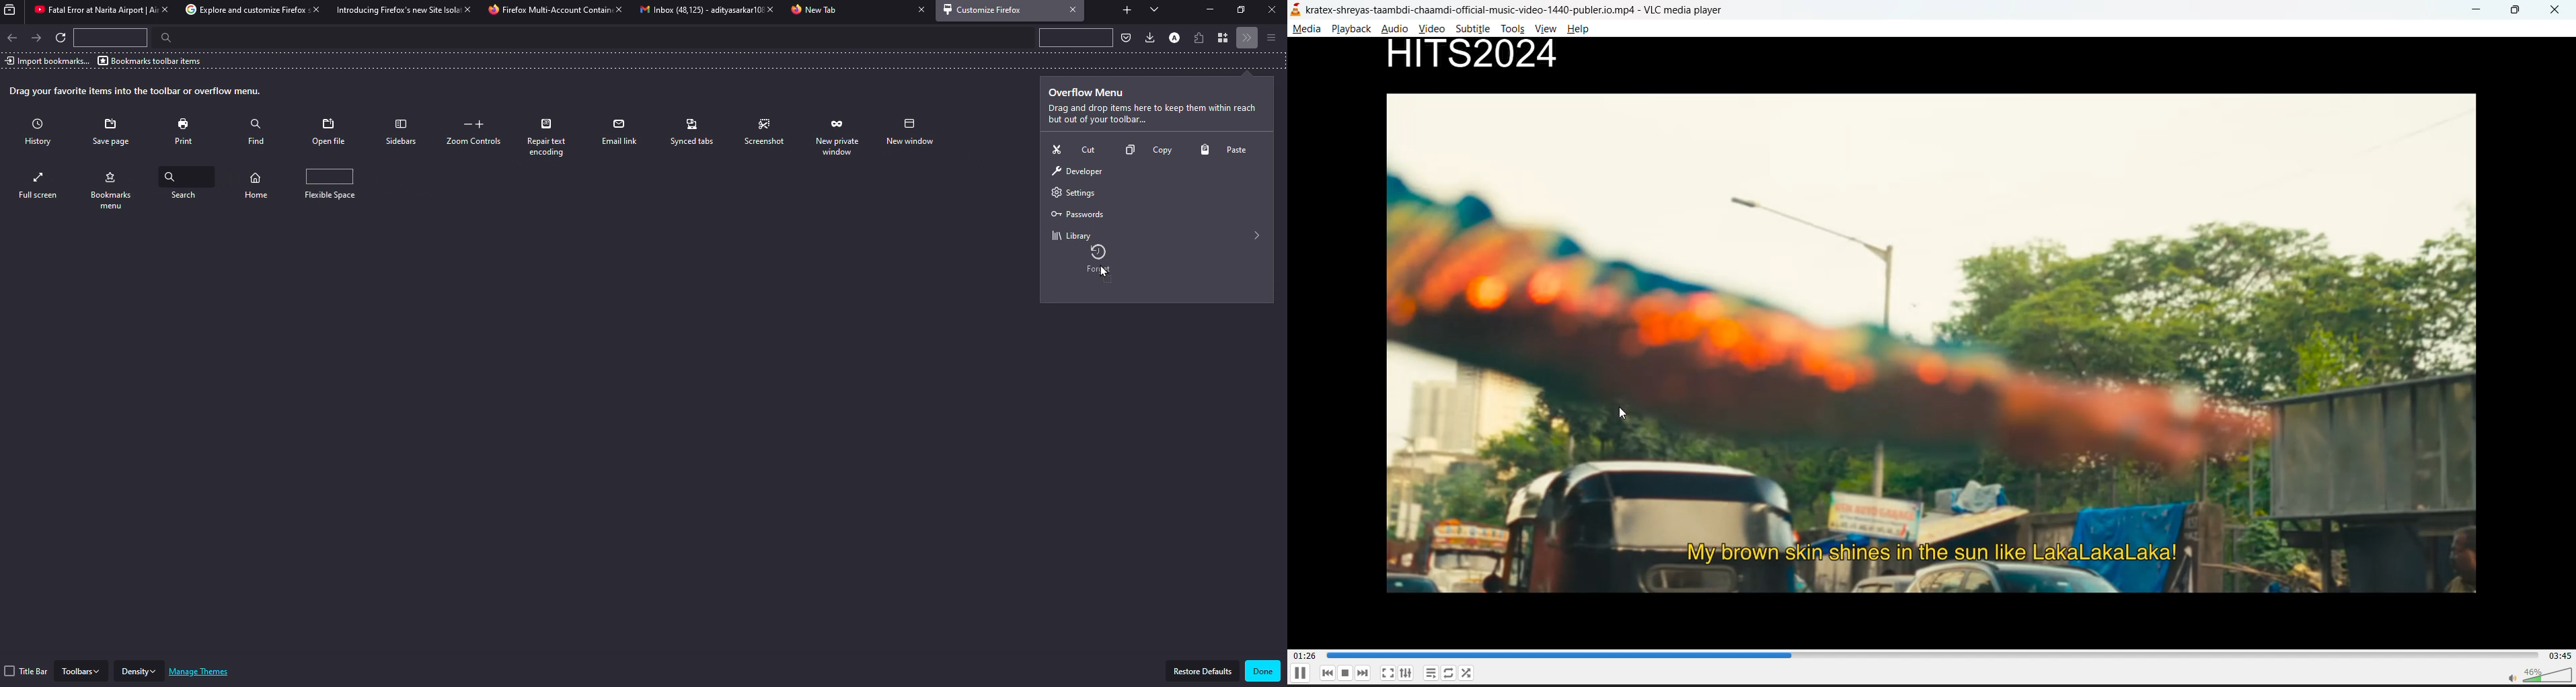  I want to click on title bar, so click(28, 671).